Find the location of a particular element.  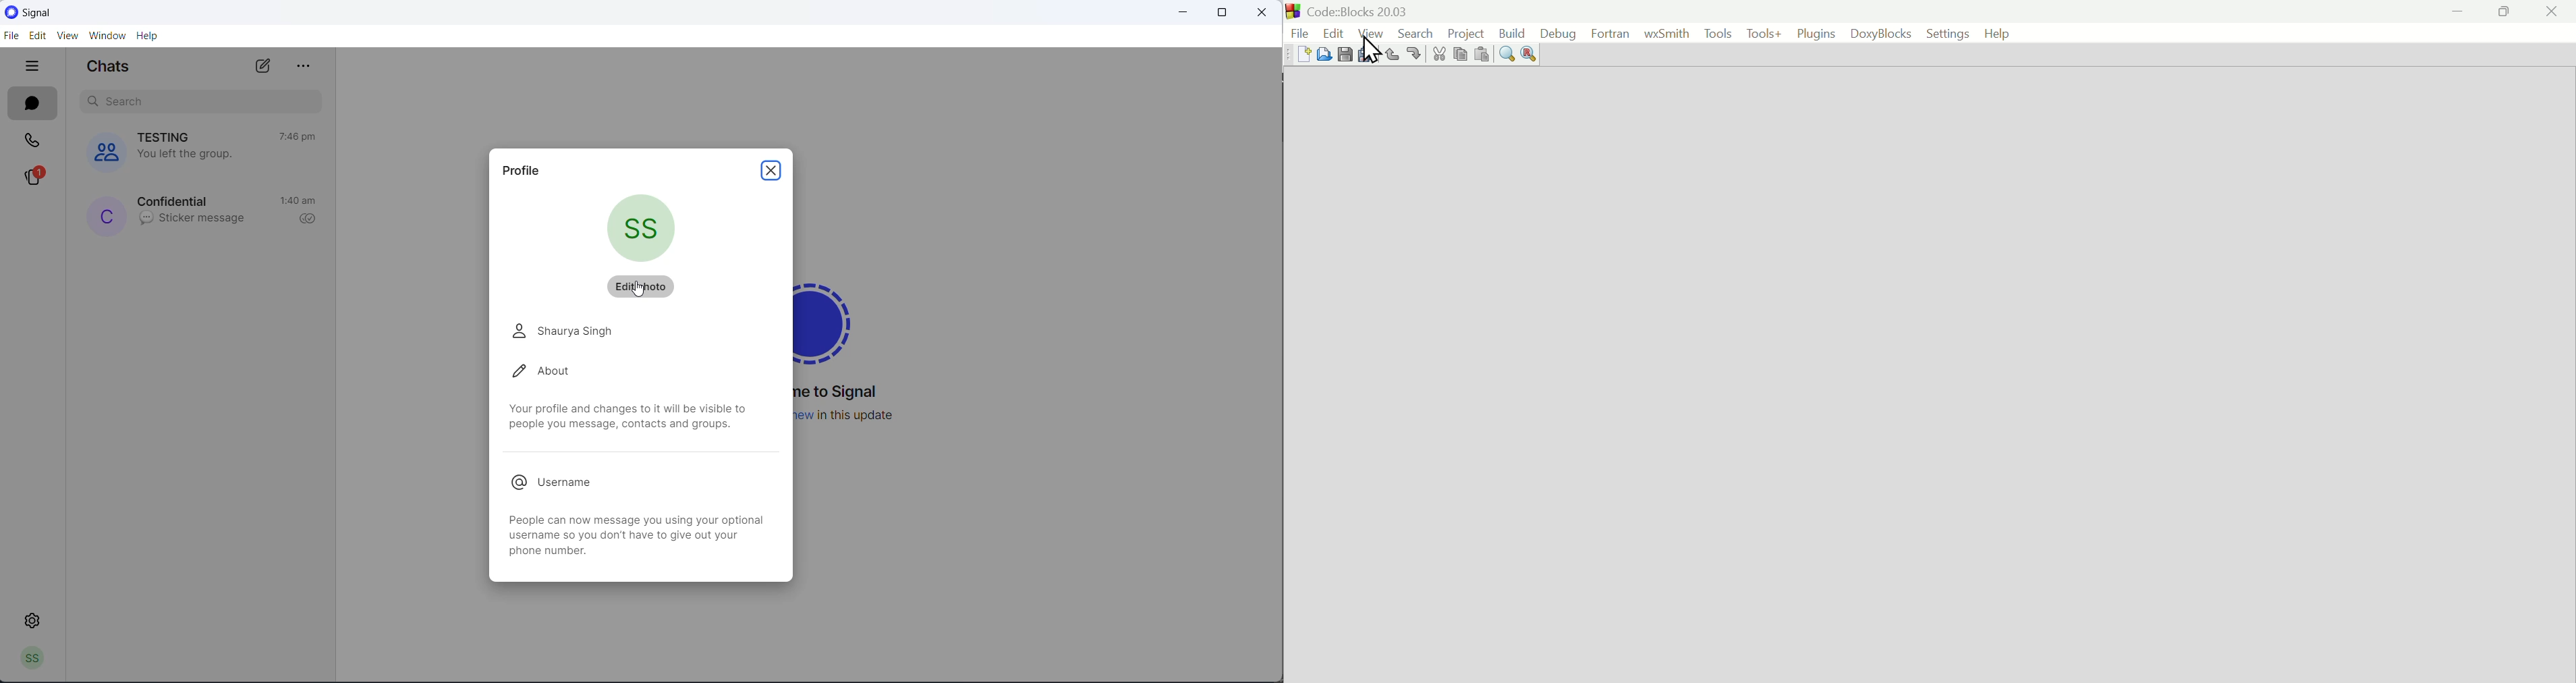

Code Blocks Desktop icon is located at coordinates (1294, 10).